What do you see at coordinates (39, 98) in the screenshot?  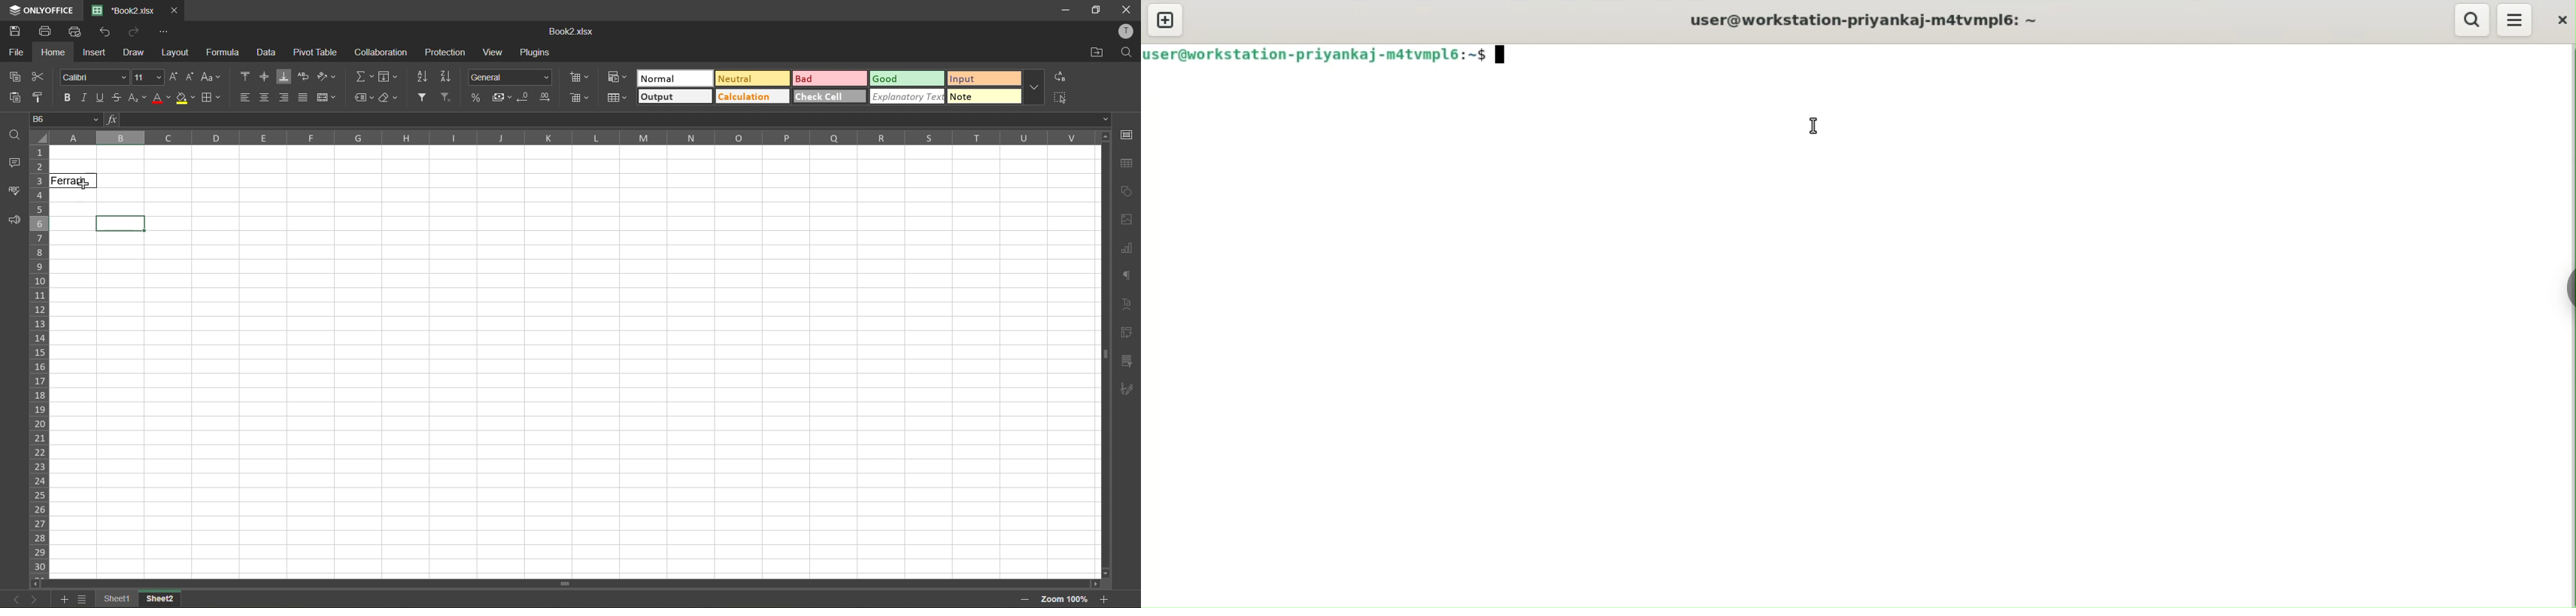 I see `copy style` at bounding box center [39, 98].